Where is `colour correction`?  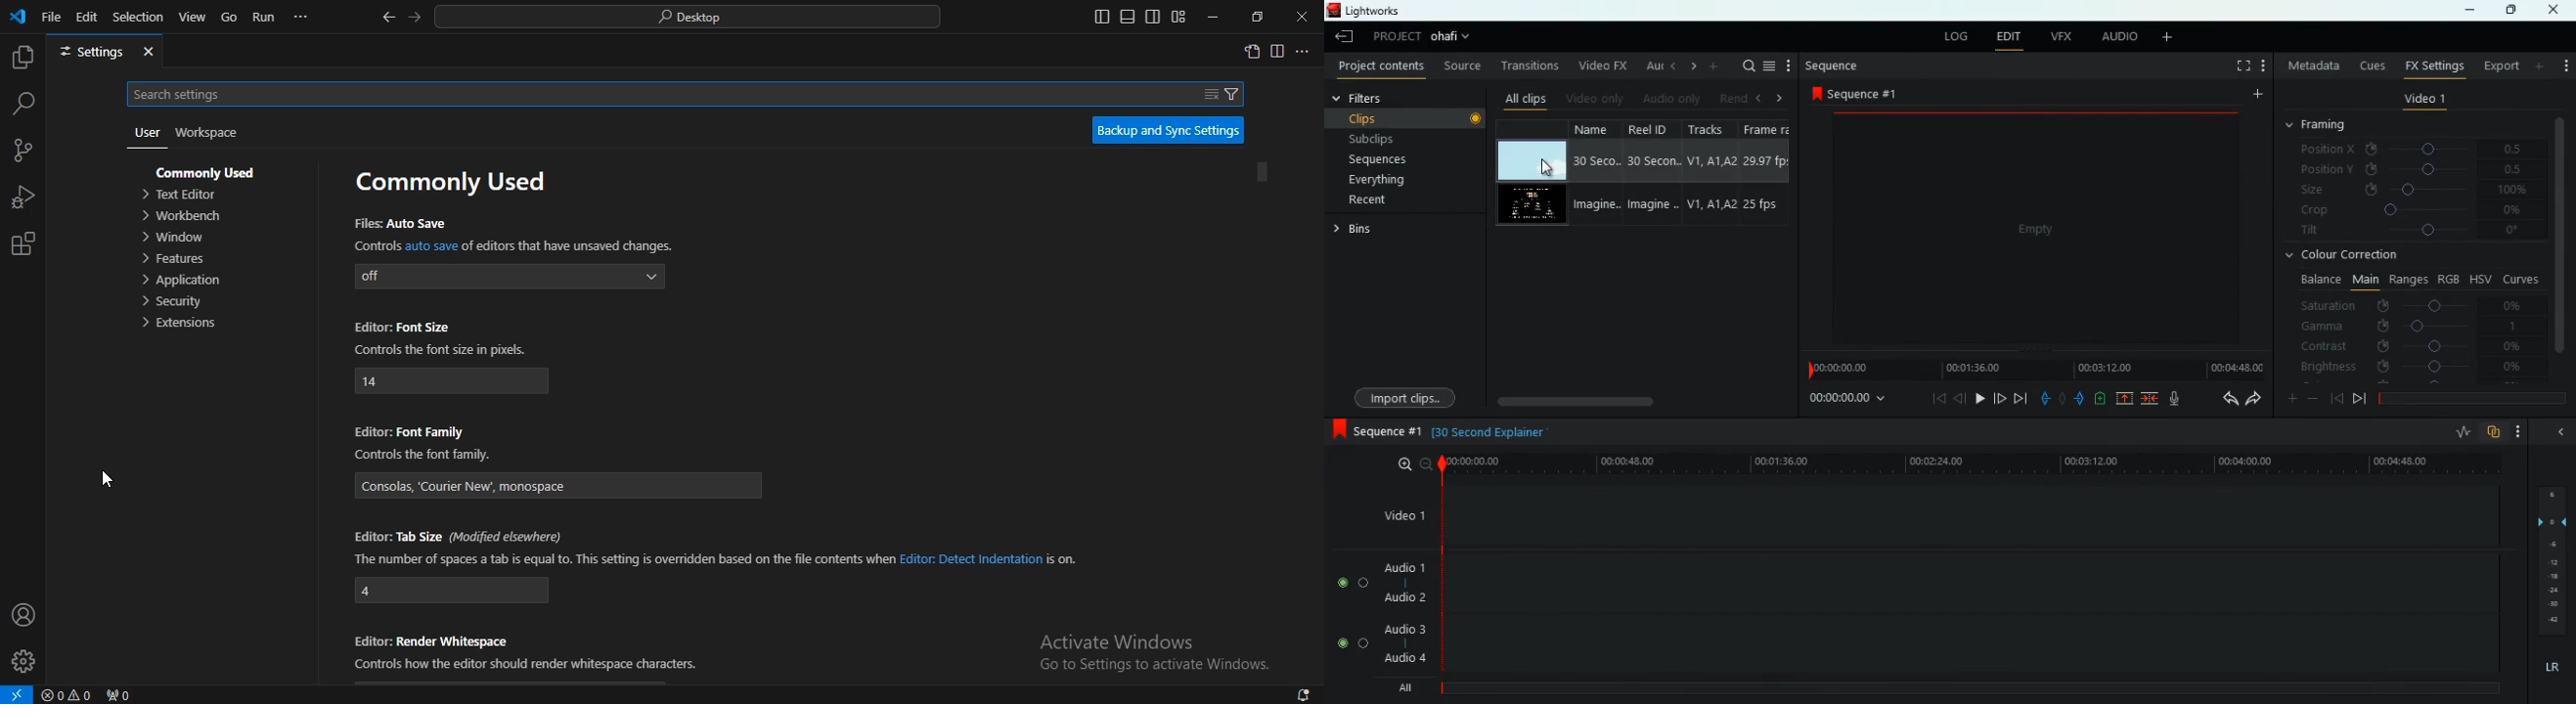
colour correction is located at coordinates (2350, 256).